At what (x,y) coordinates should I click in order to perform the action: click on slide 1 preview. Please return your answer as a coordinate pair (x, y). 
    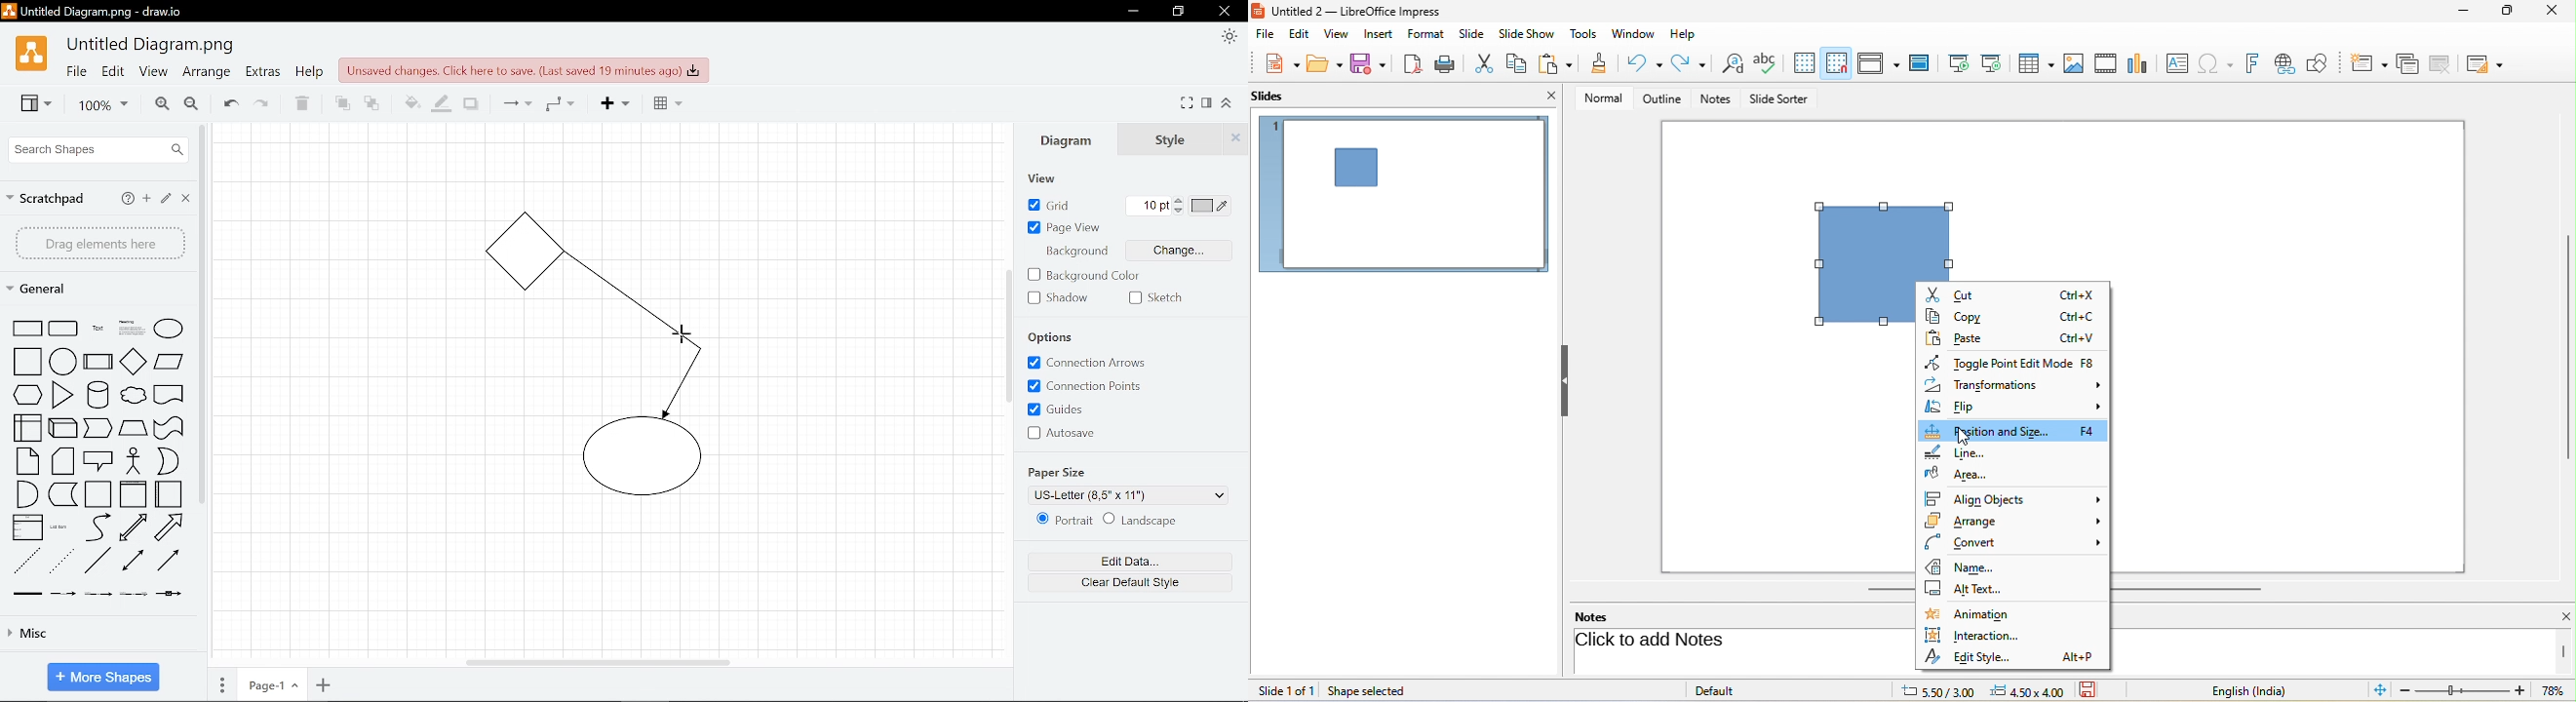
    Looking at the image, I should click on (1404, 201).